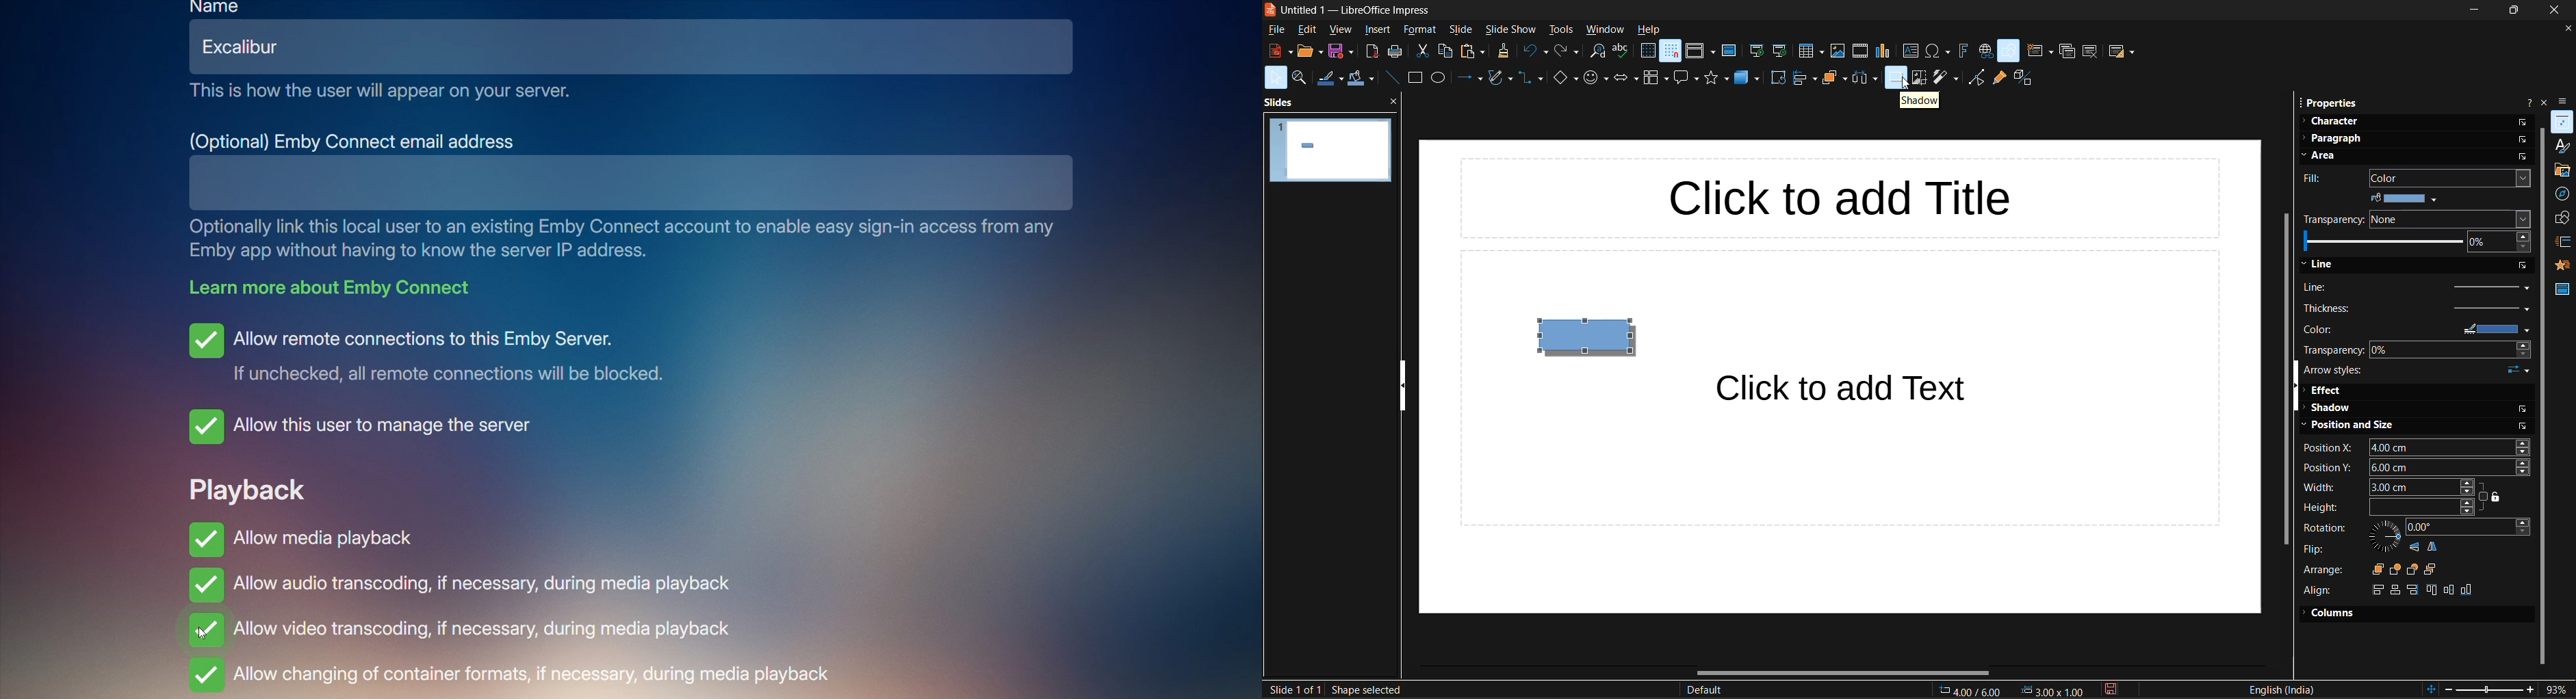  I want to click on properties, so click(2564, 121).